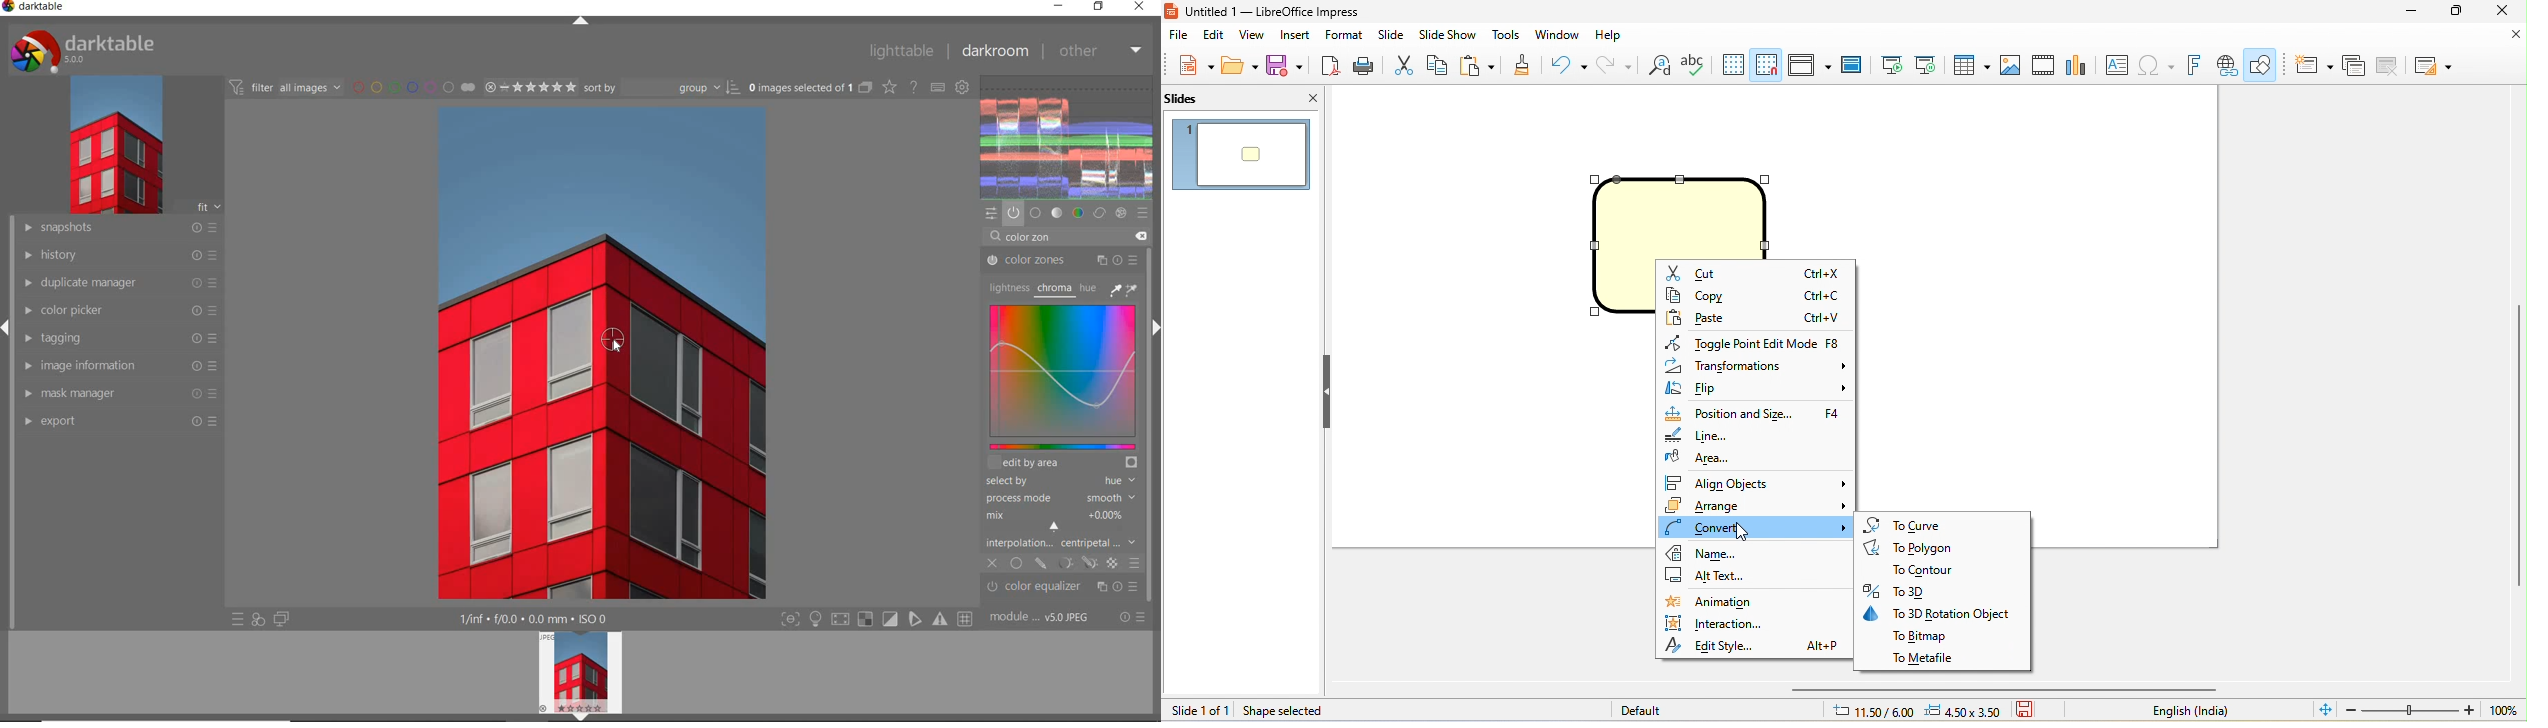 The height and width of the screenshot is (728, 2548). What do you see at coordinates (1969, 65) in the screenshot?
I see `table` at bounding box center [1969, 65].